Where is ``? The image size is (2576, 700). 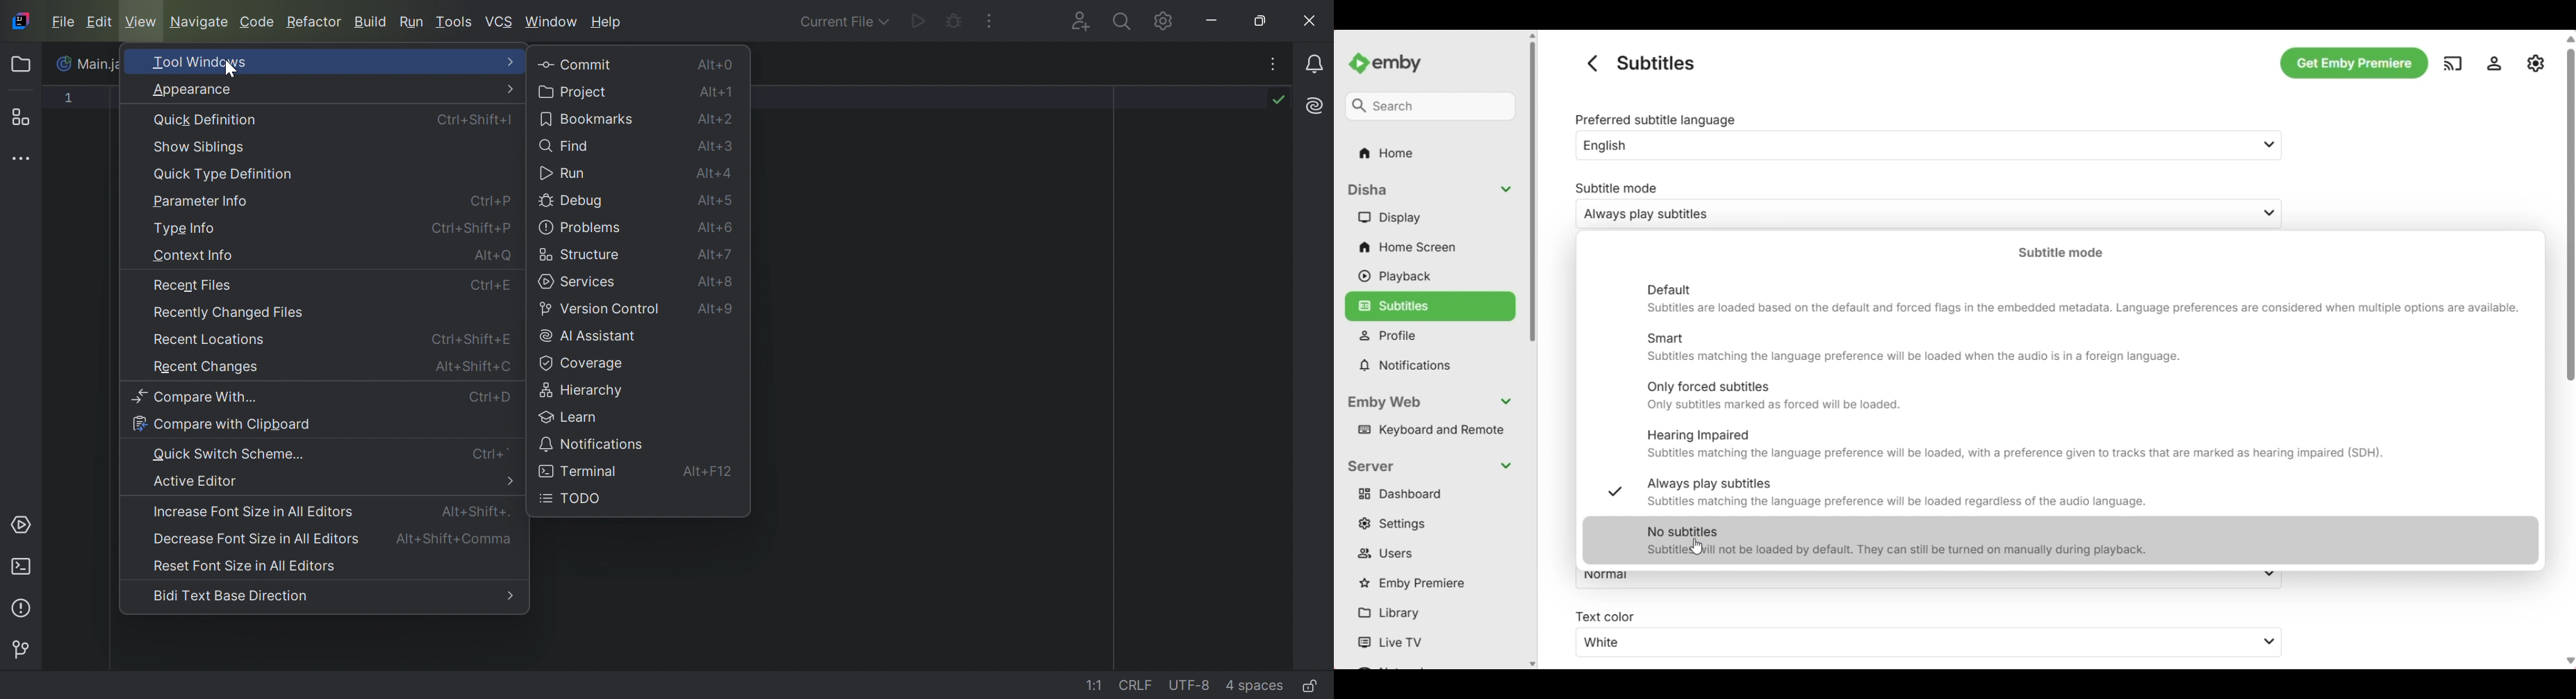
 is located at coordinates (2566, 326).